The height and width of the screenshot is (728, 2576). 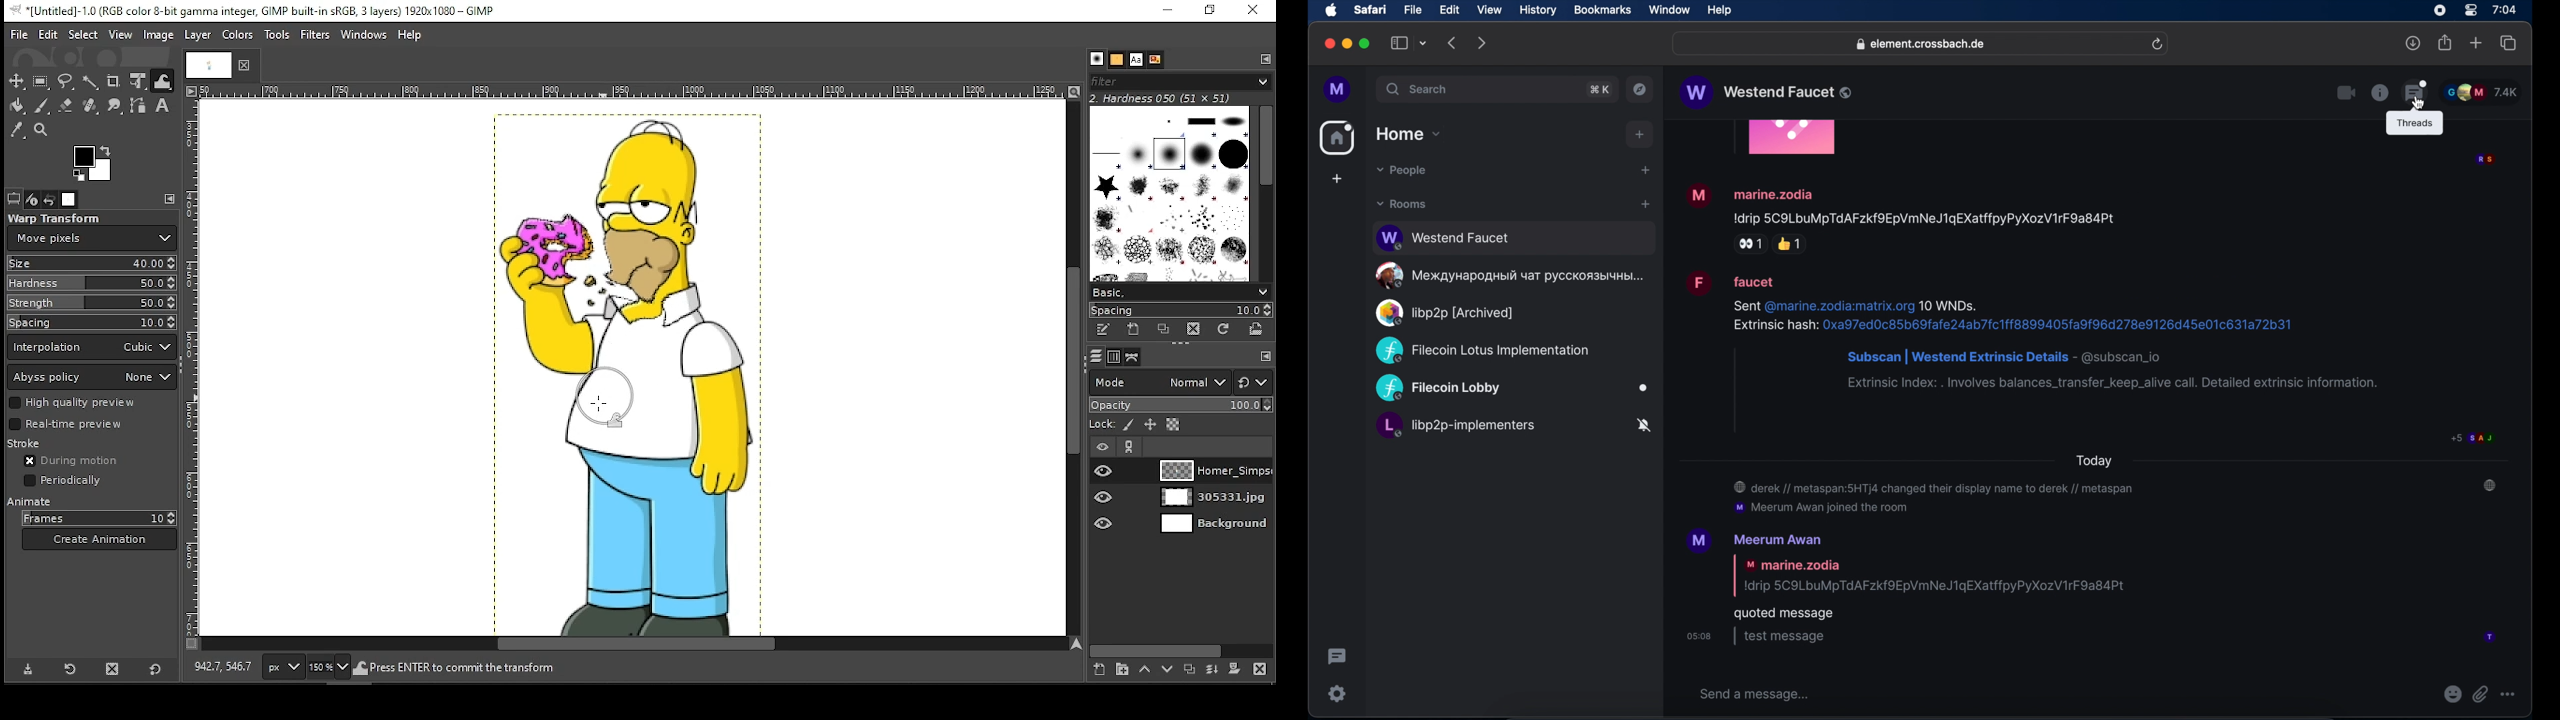 What do you see at coordinates (1156, 60) in the screenshot?
I see `document history` at bounding box center [1156, 60].